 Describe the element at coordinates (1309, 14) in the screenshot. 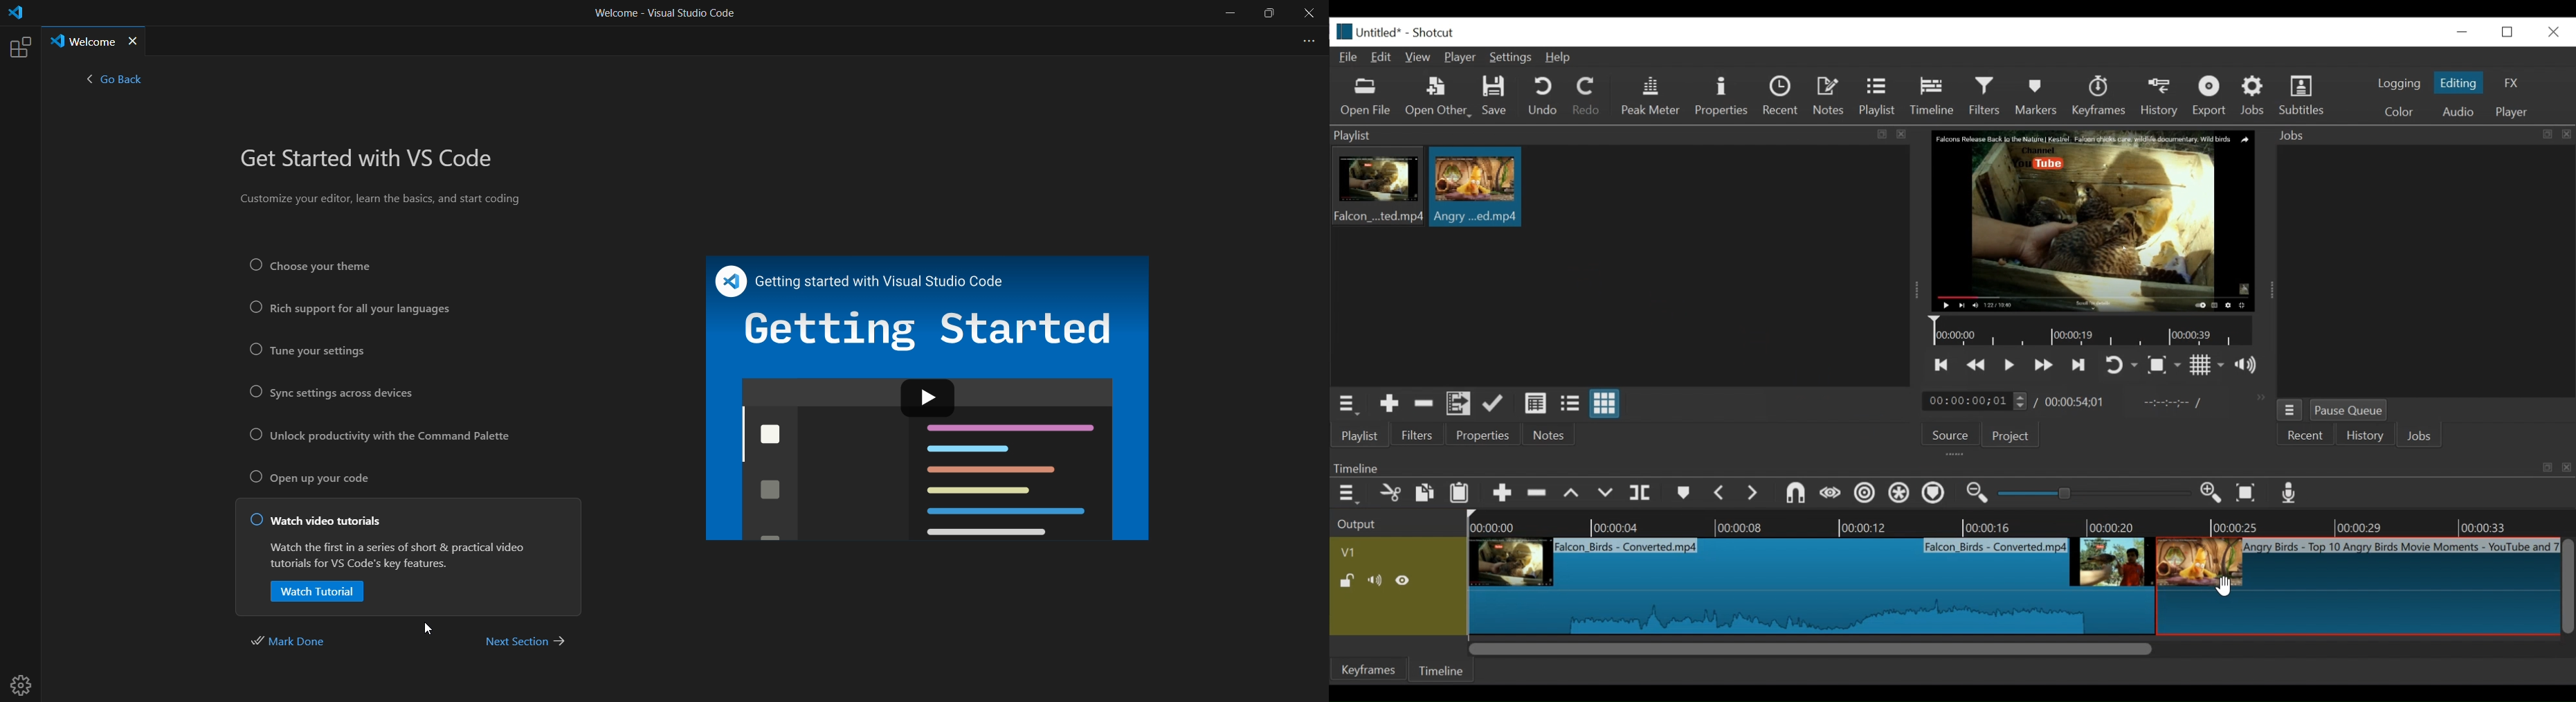

I see `close` at that location.